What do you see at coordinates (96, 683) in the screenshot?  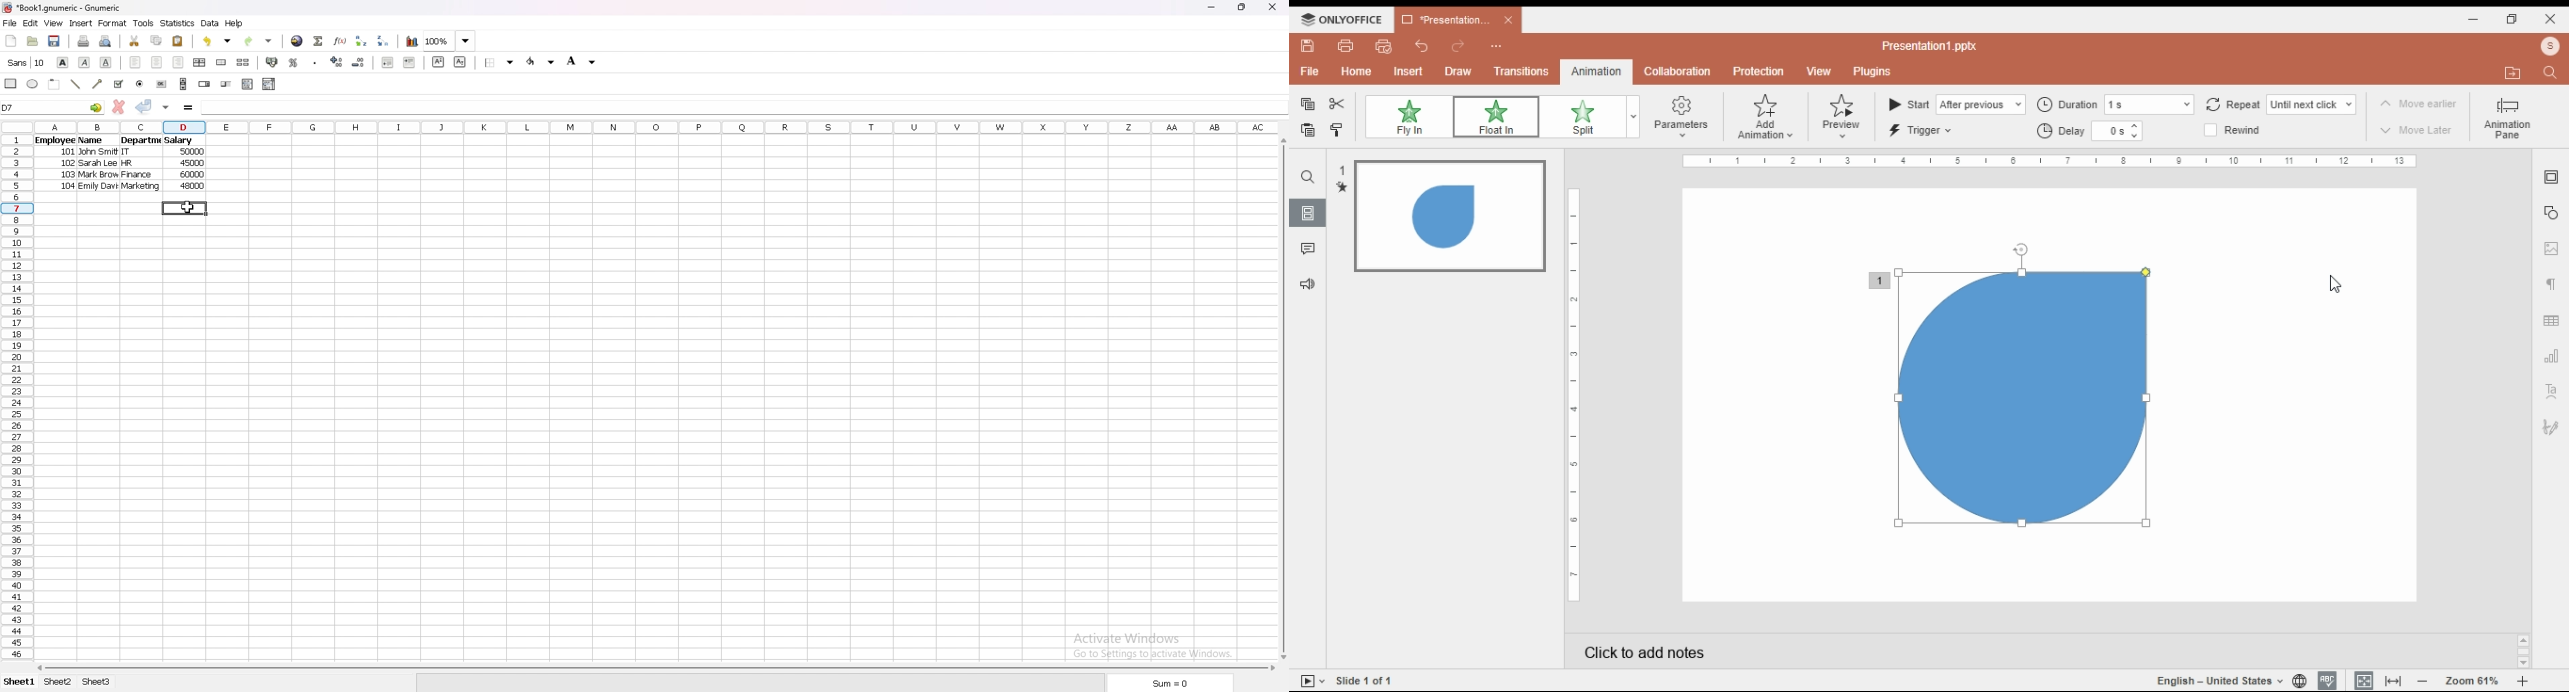 I see `sheet 3` at bounding box center [96, 683].